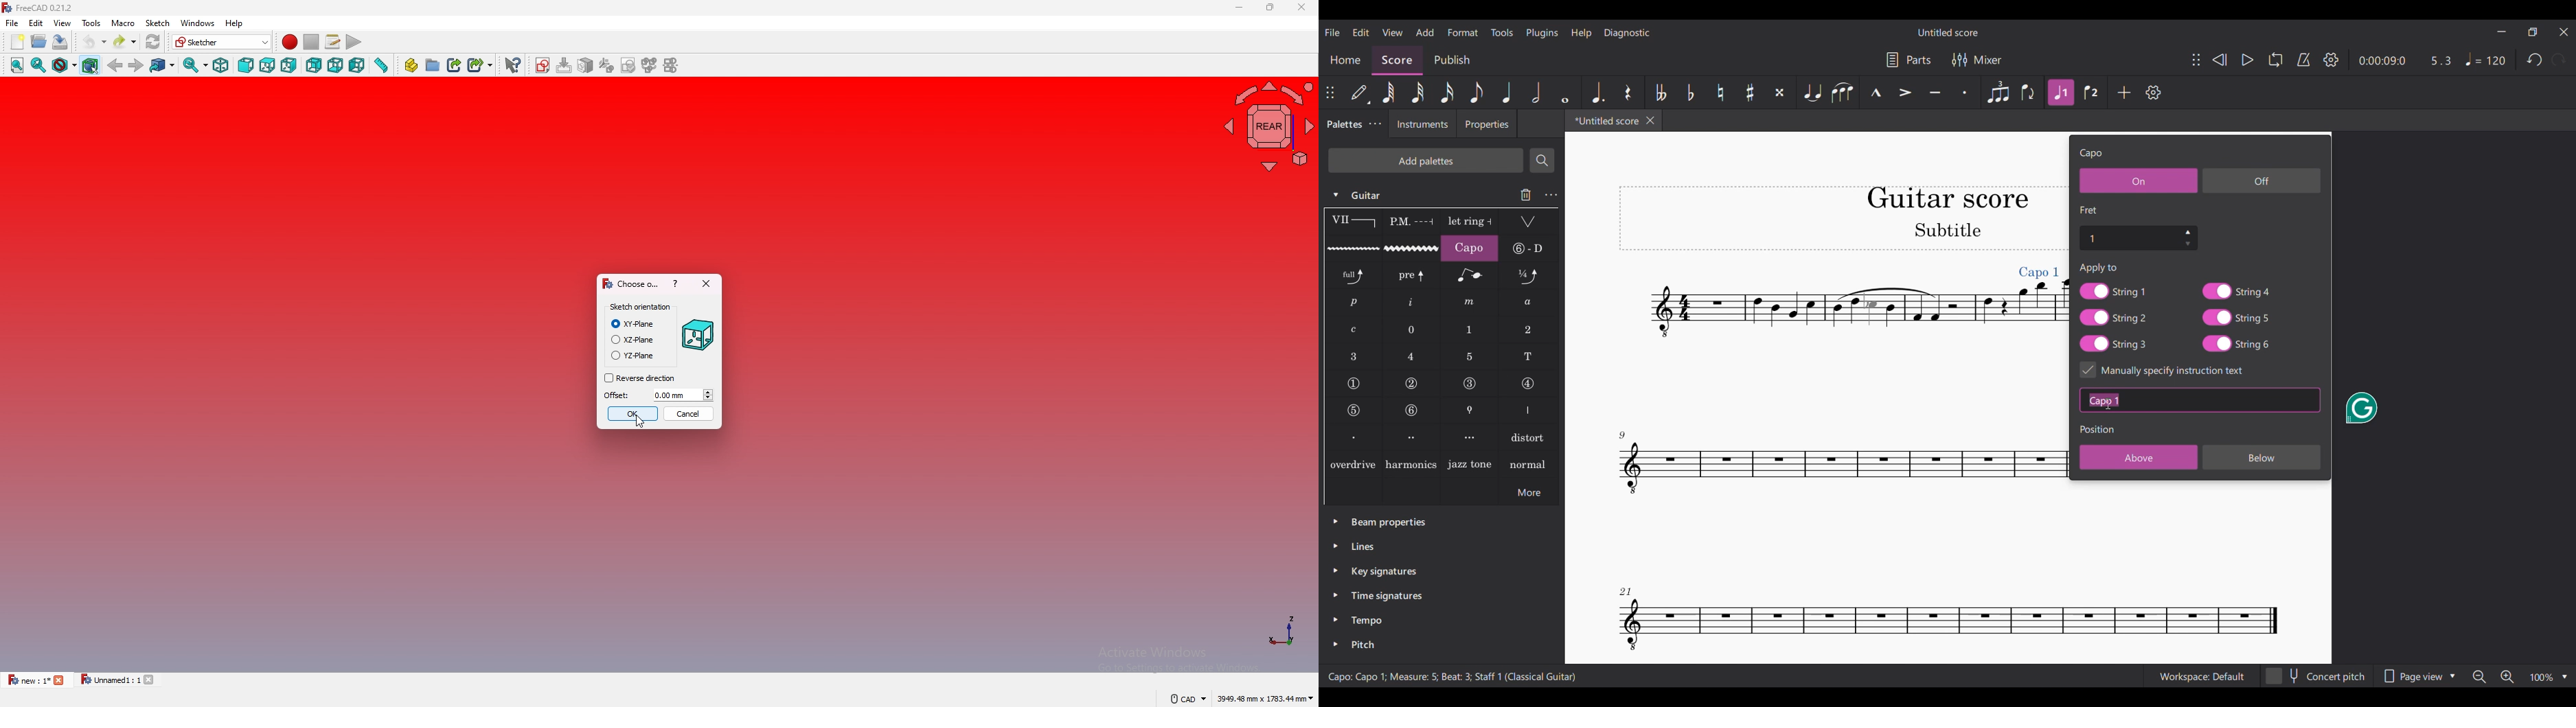  What do you see at coordinates (1286, 631) in the screenshot?
I see `axis` at bounding box center [1286, 631].